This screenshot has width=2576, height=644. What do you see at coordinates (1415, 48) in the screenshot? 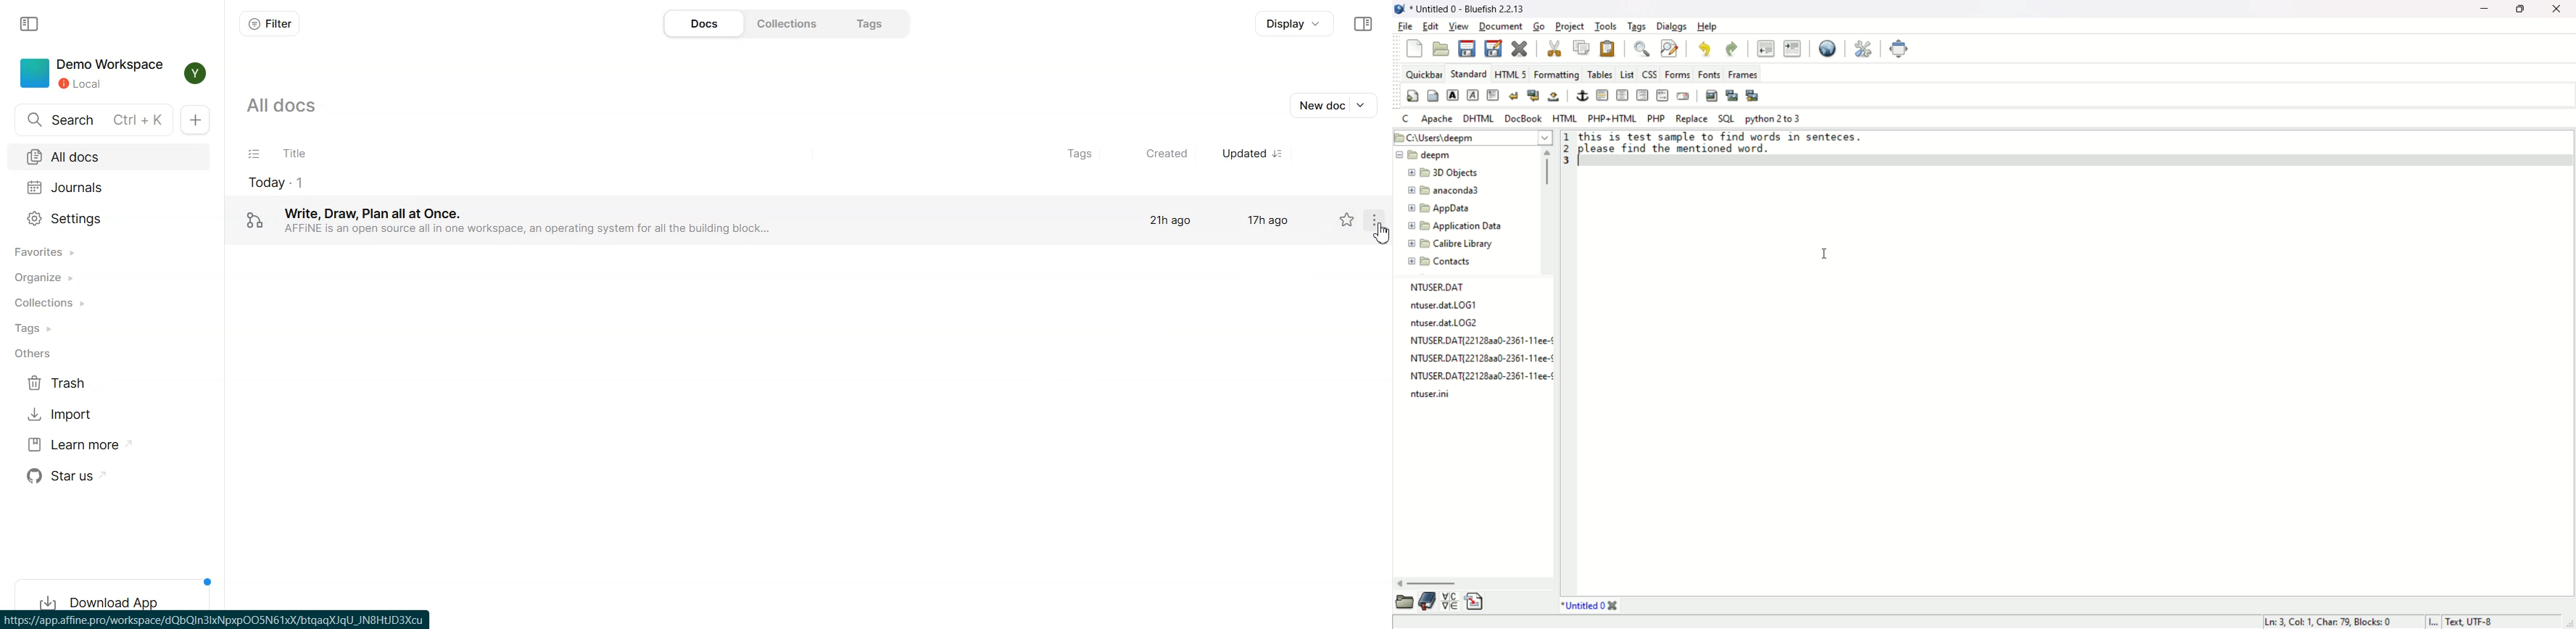
I see `new` at bounding box center [1415, 48].